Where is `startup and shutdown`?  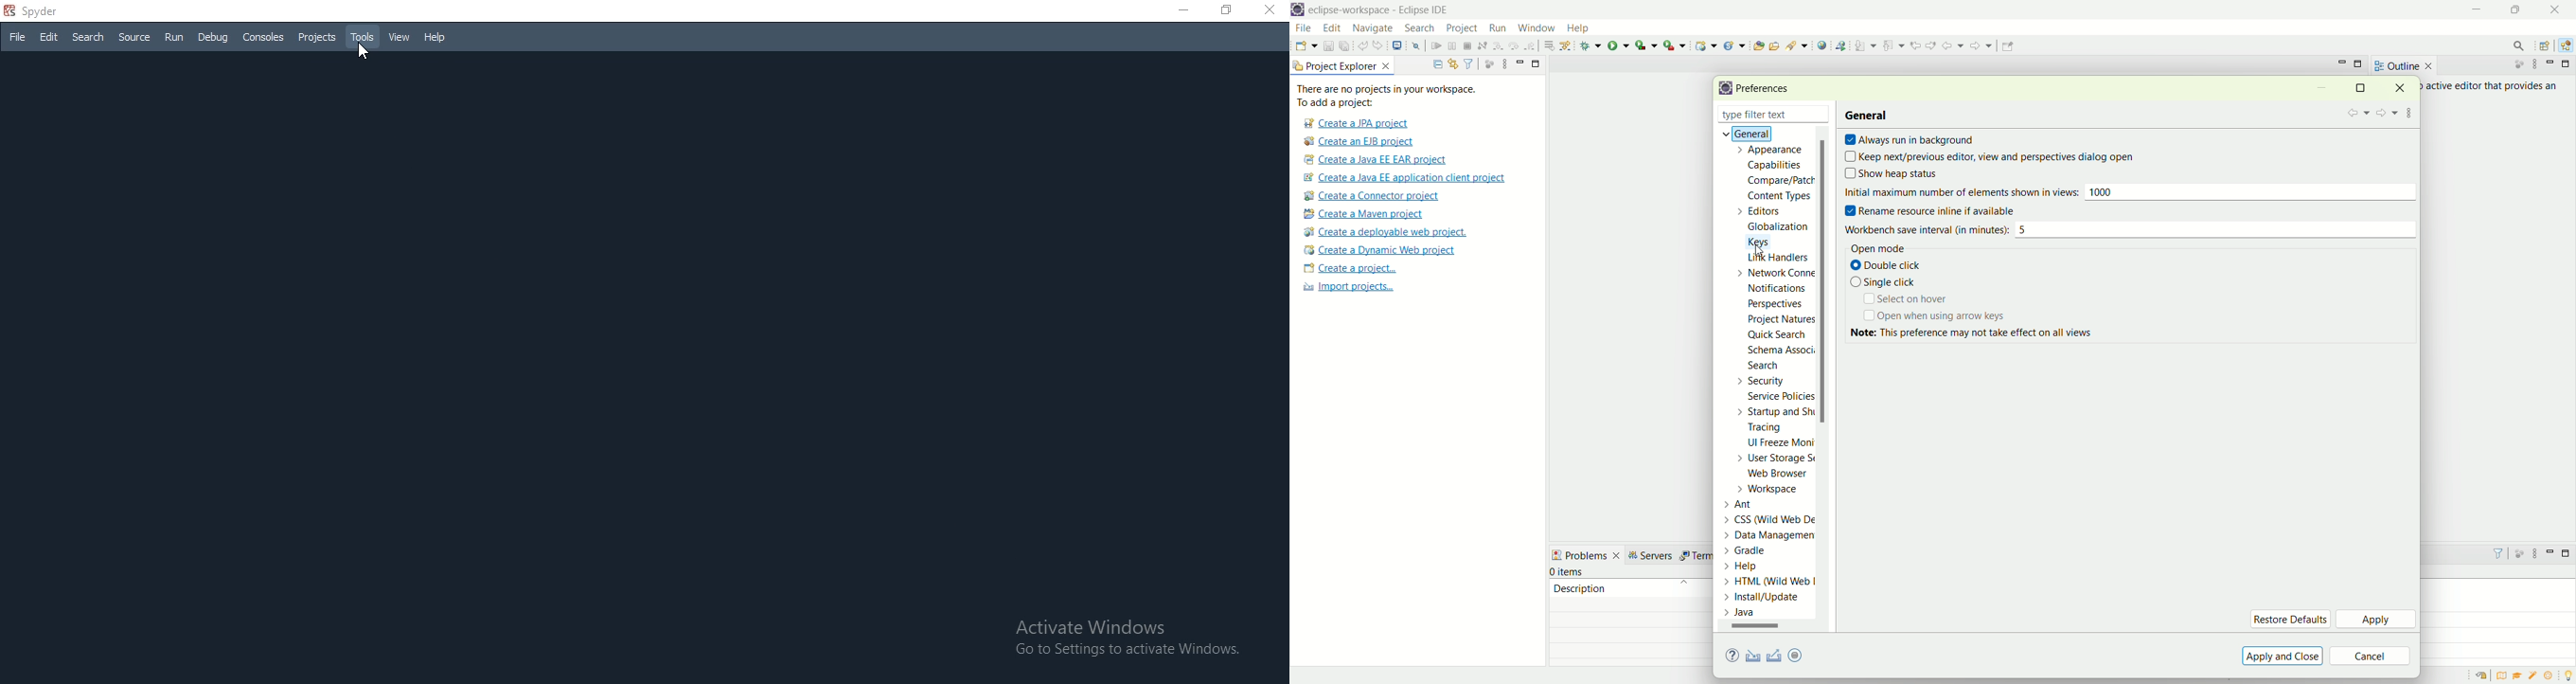
startup and shutdown is located at coordinates (1778, 412).